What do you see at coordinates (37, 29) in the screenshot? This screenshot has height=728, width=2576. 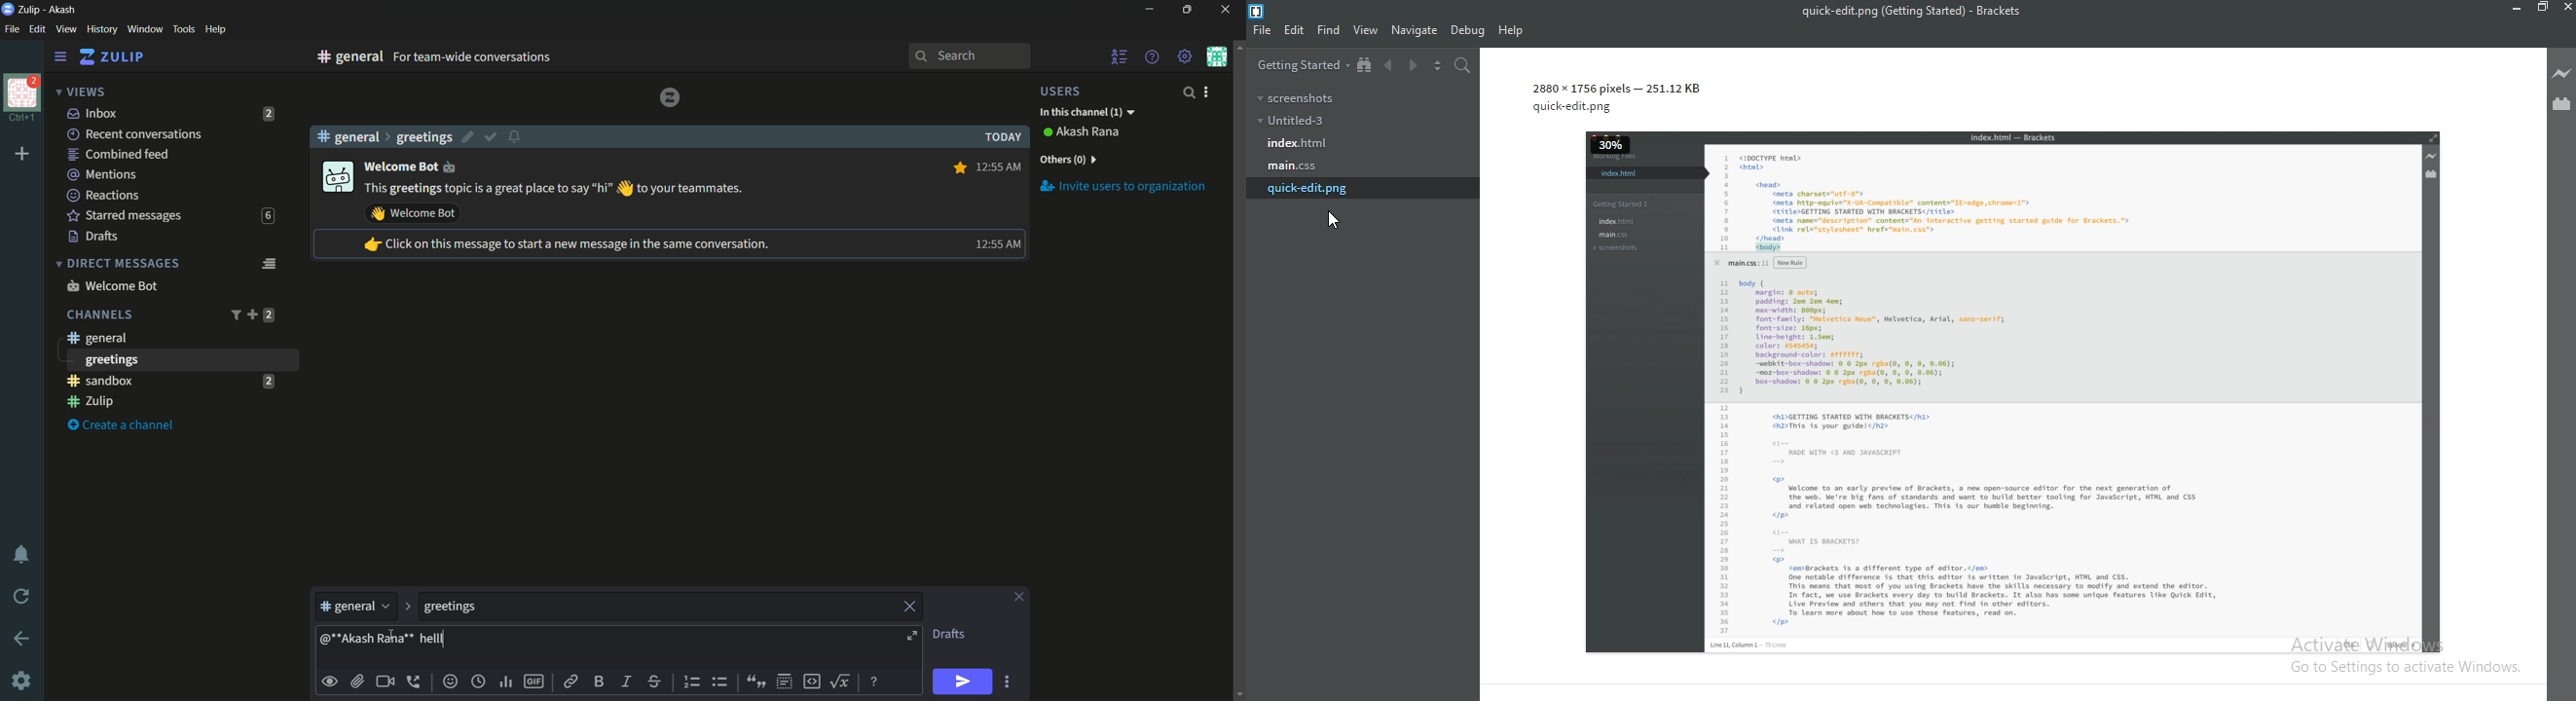 I see `edit menu` at bounding box center [37, 29].